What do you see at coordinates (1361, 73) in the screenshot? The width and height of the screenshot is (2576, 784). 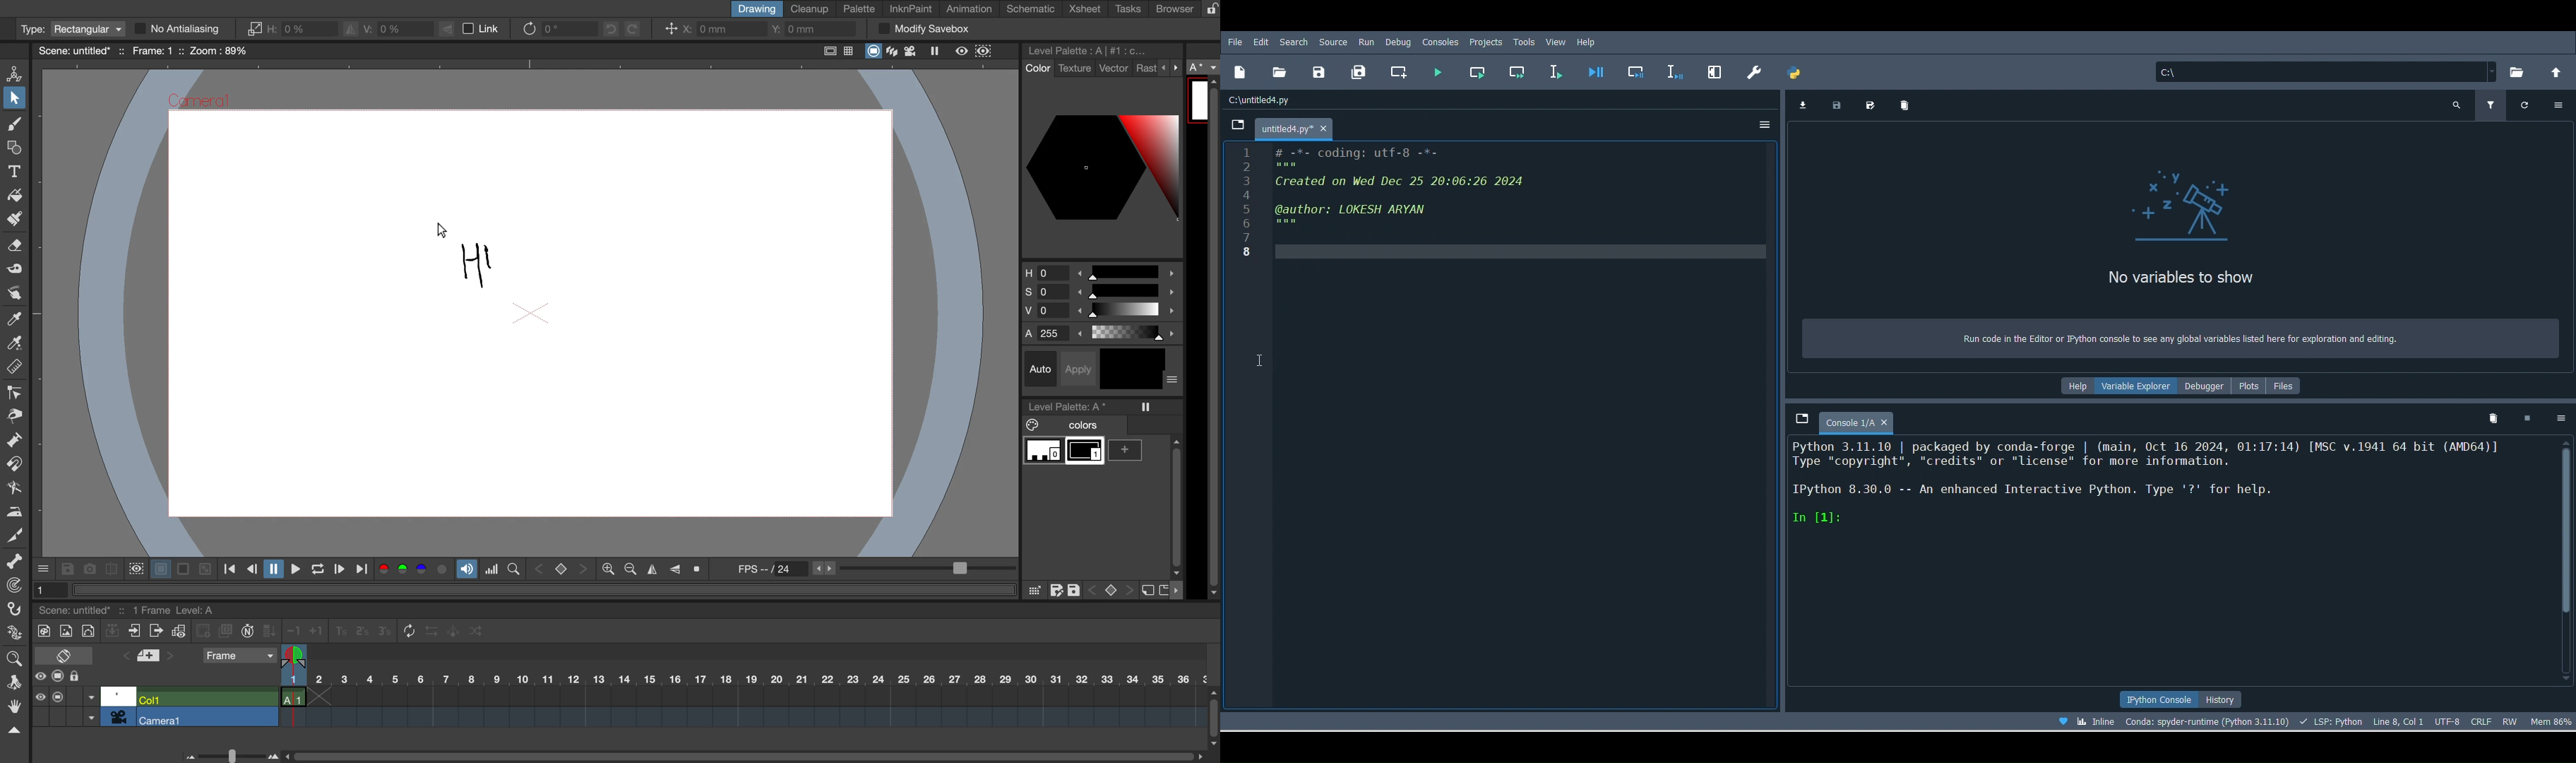 I see `save all file (Ctrl + Alt + S)` at bounding box center [1361, 73].